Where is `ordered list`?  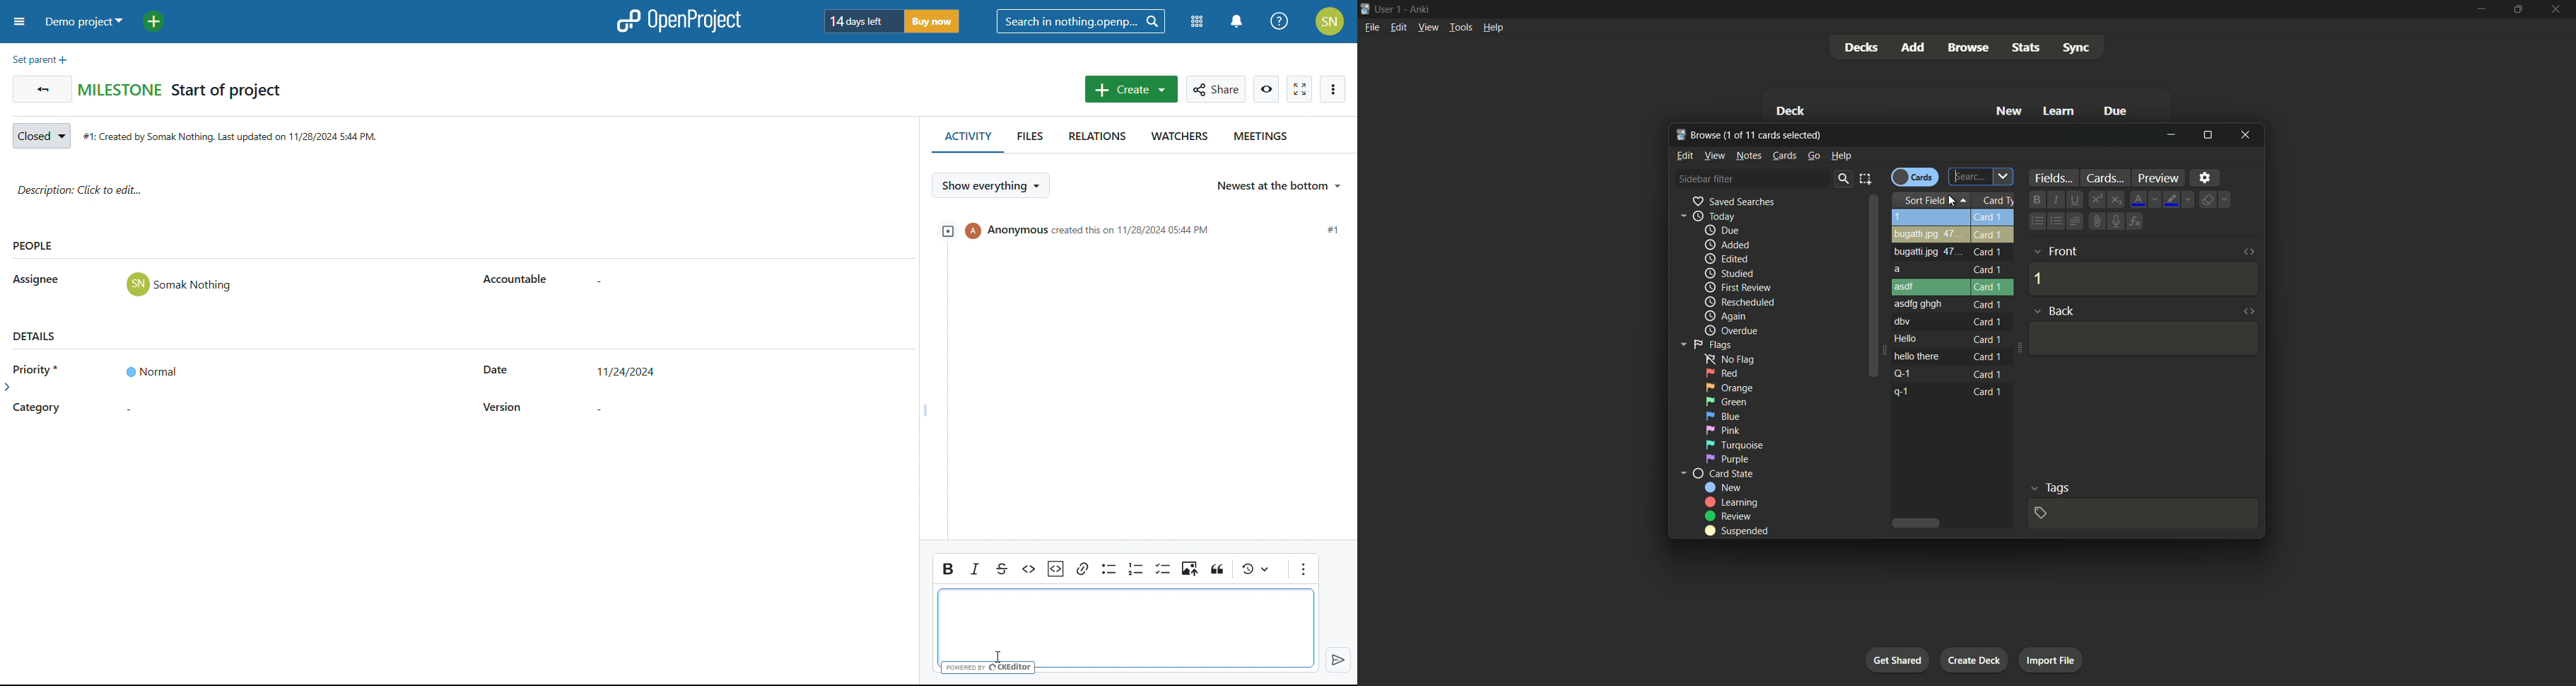
ordered list is located at coordinates (2053, 221).